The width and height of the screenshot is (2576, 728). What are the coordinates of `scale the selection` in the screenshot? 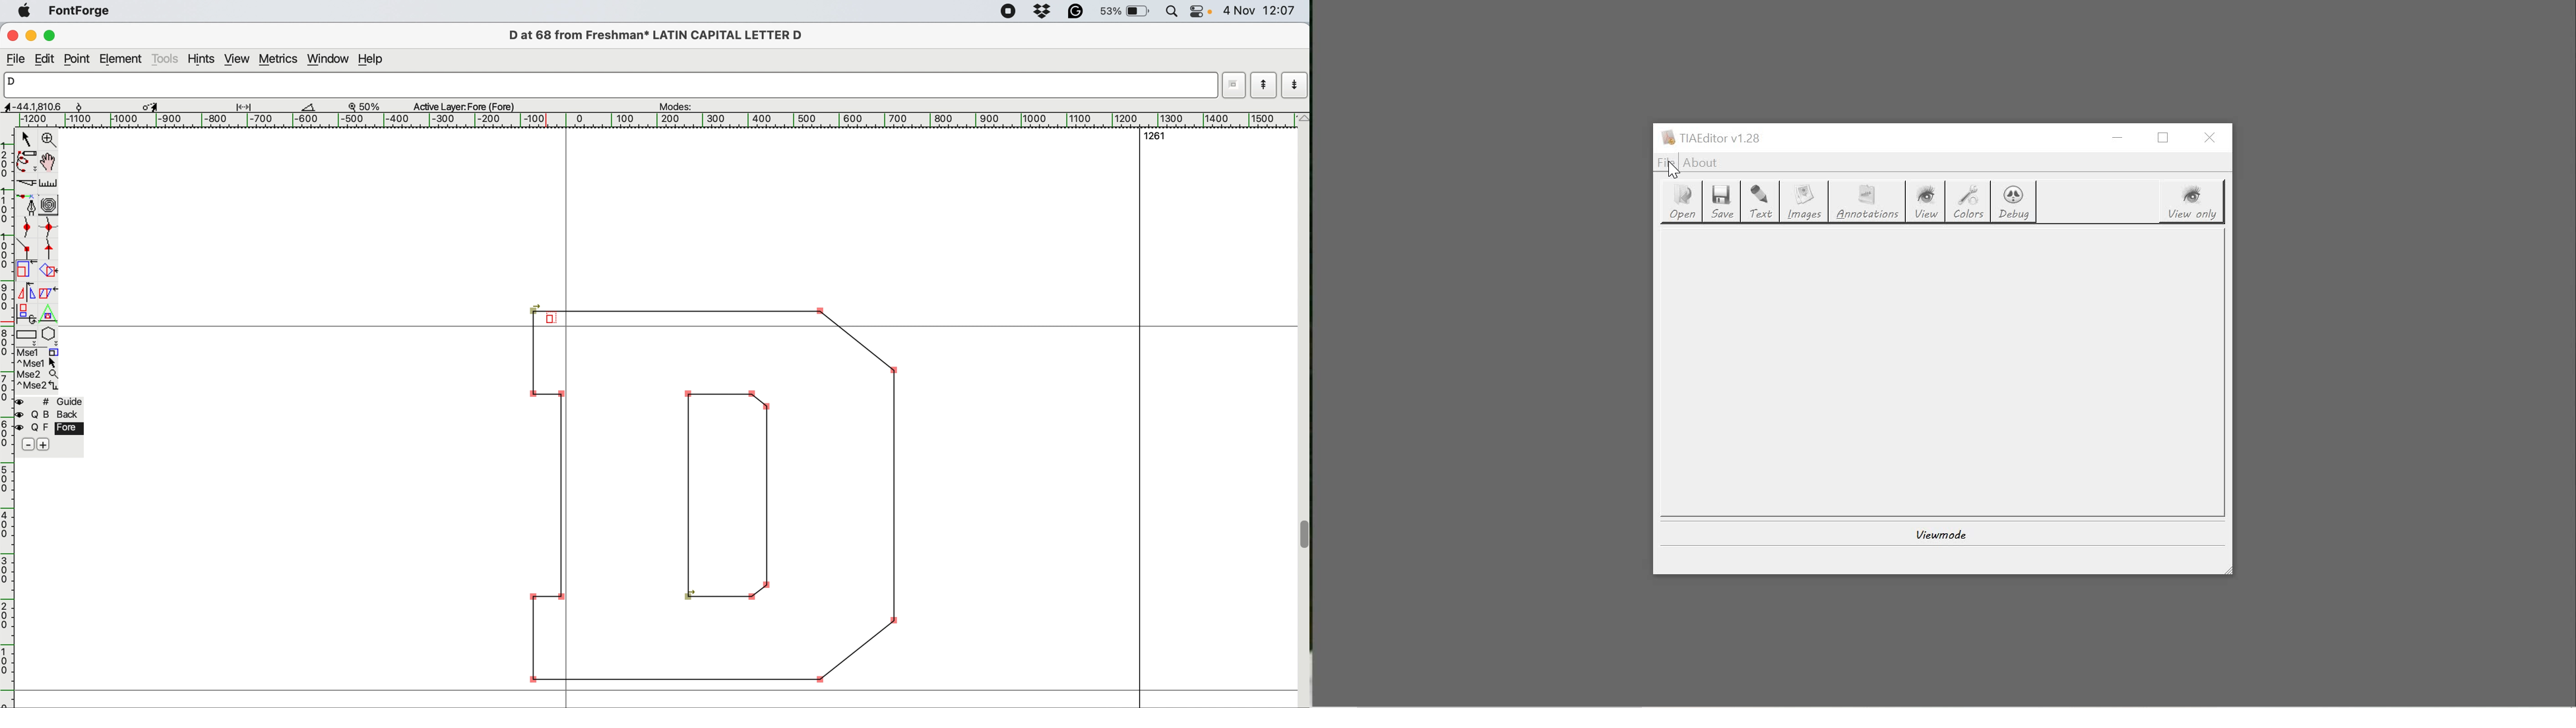 It's located at (25, 271).